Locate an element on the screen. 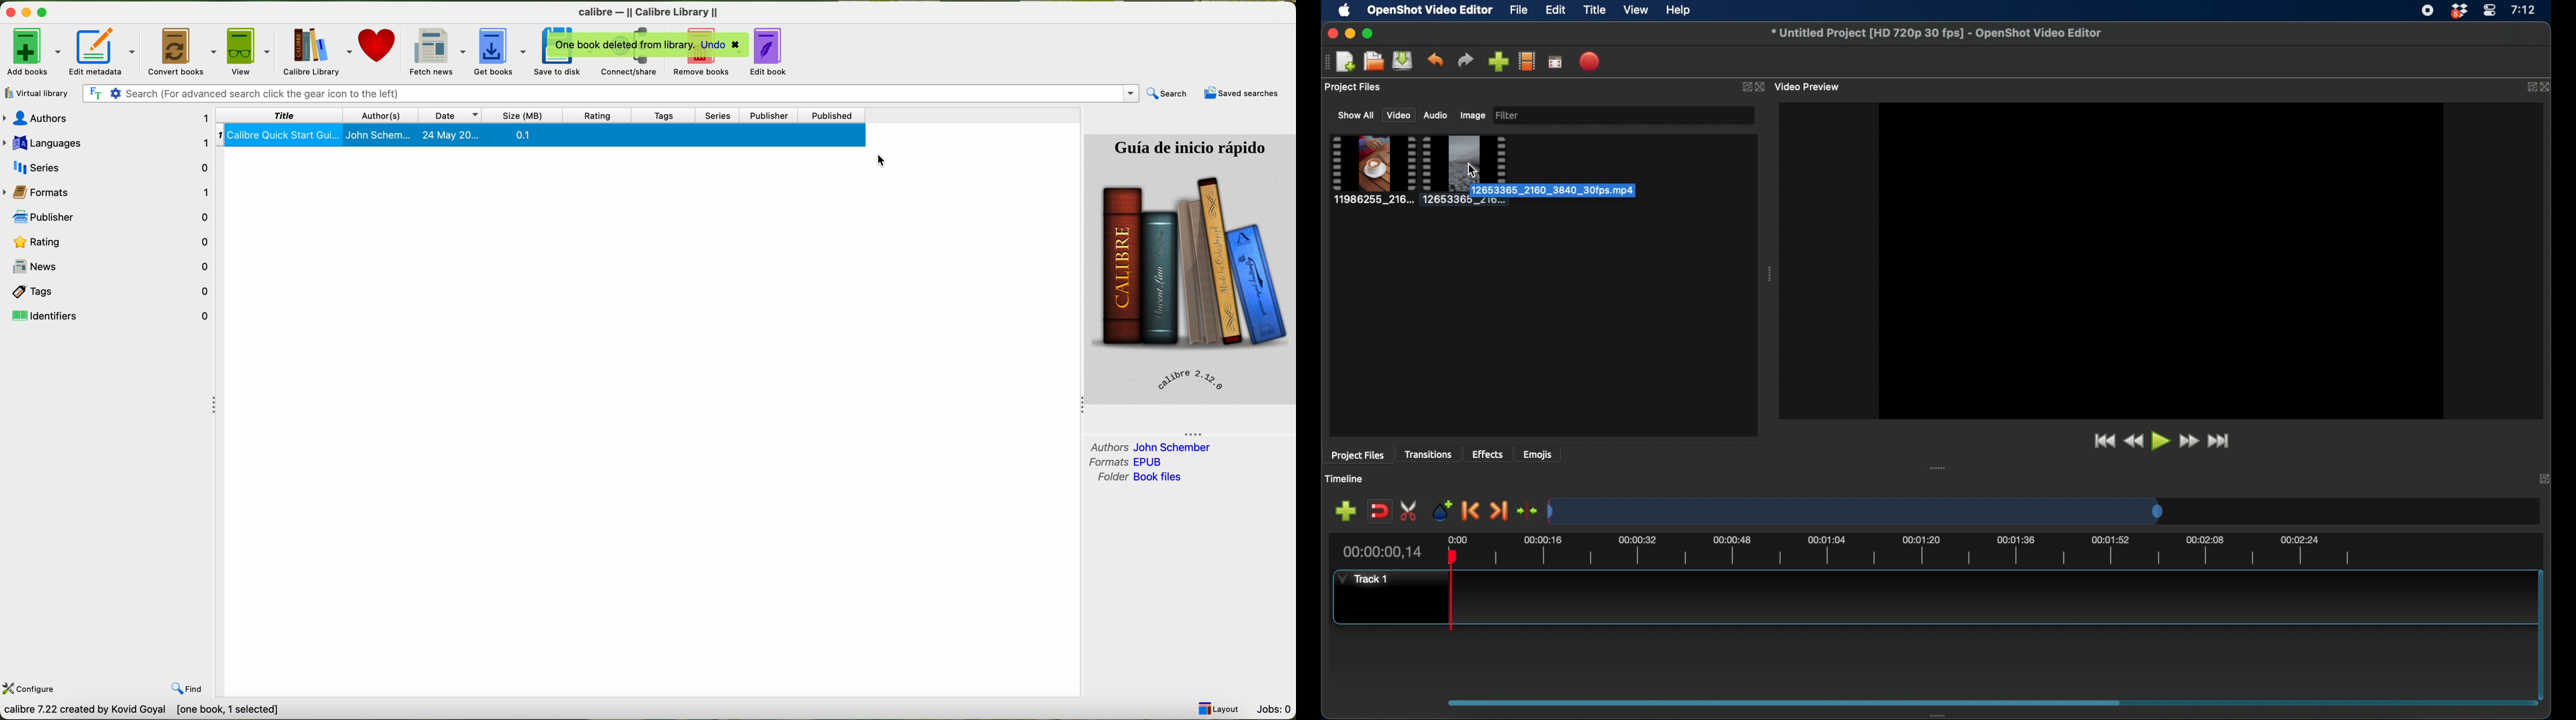 Image resolution: width=2576 pixels, height=728 pixels. clip is located at coordinates (1372, 170).